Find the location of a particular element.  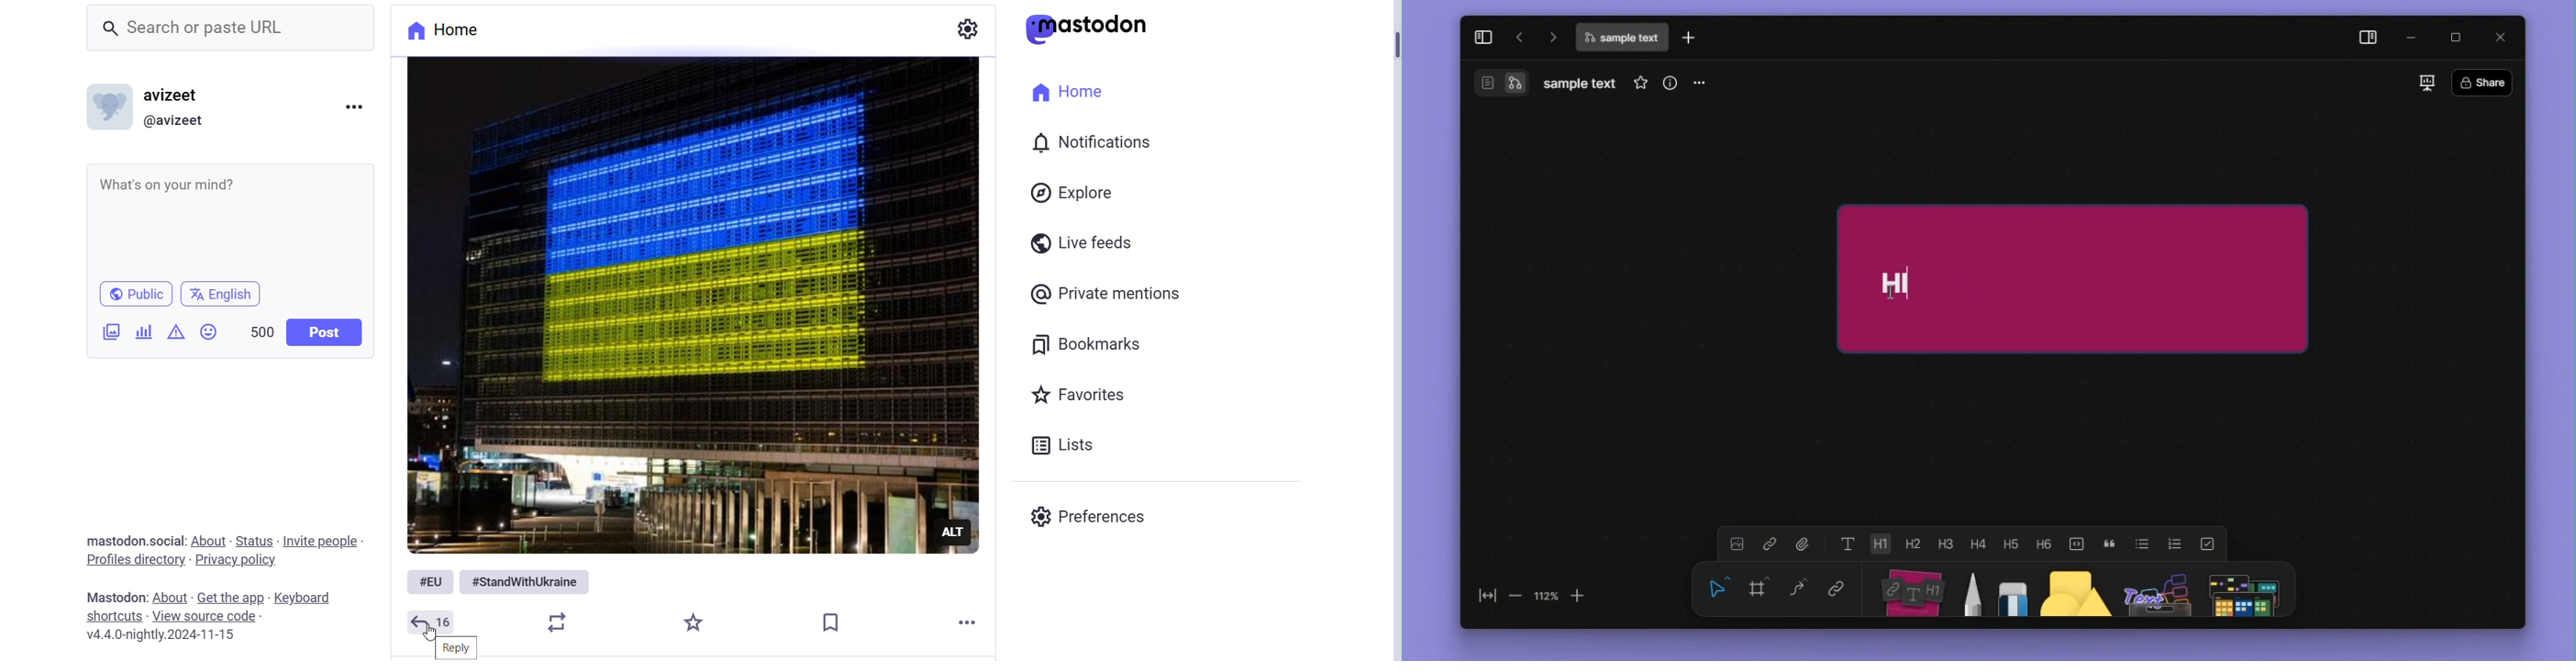

Reply is located at coordinates (456, 646).